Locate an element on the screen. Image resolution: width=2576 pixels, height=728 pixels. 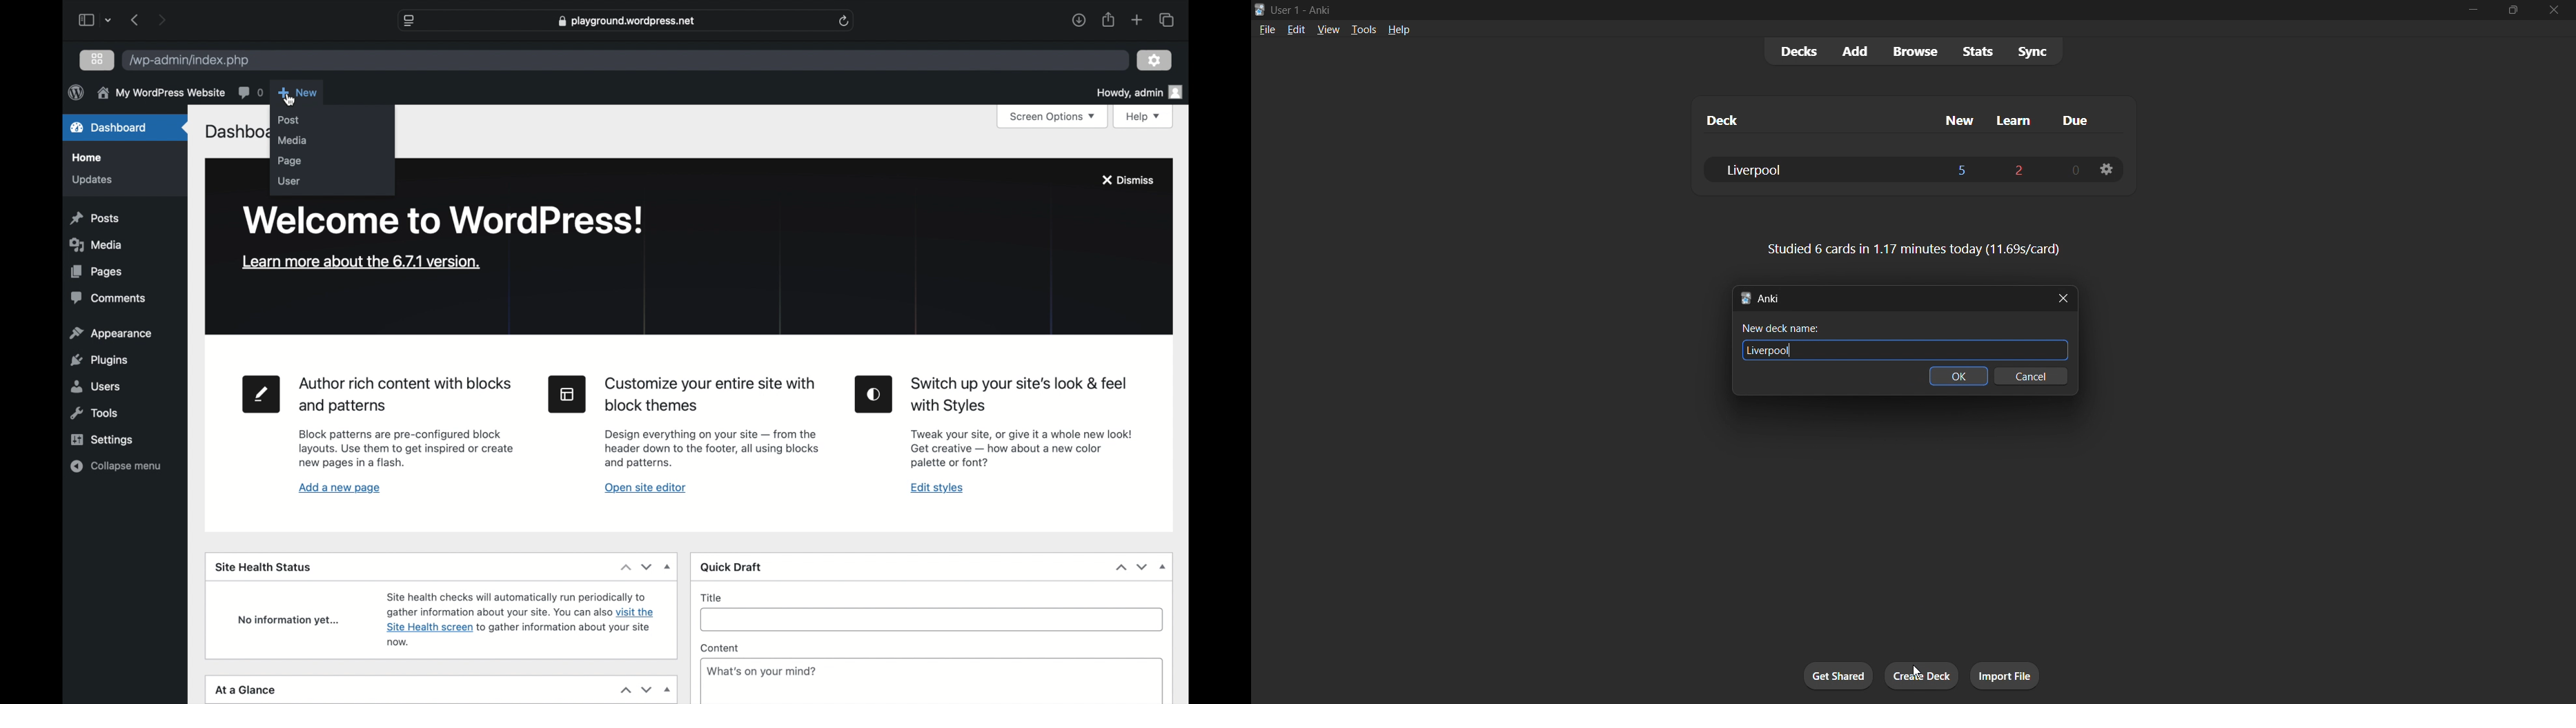
help is located at coordinates (1145, 117).